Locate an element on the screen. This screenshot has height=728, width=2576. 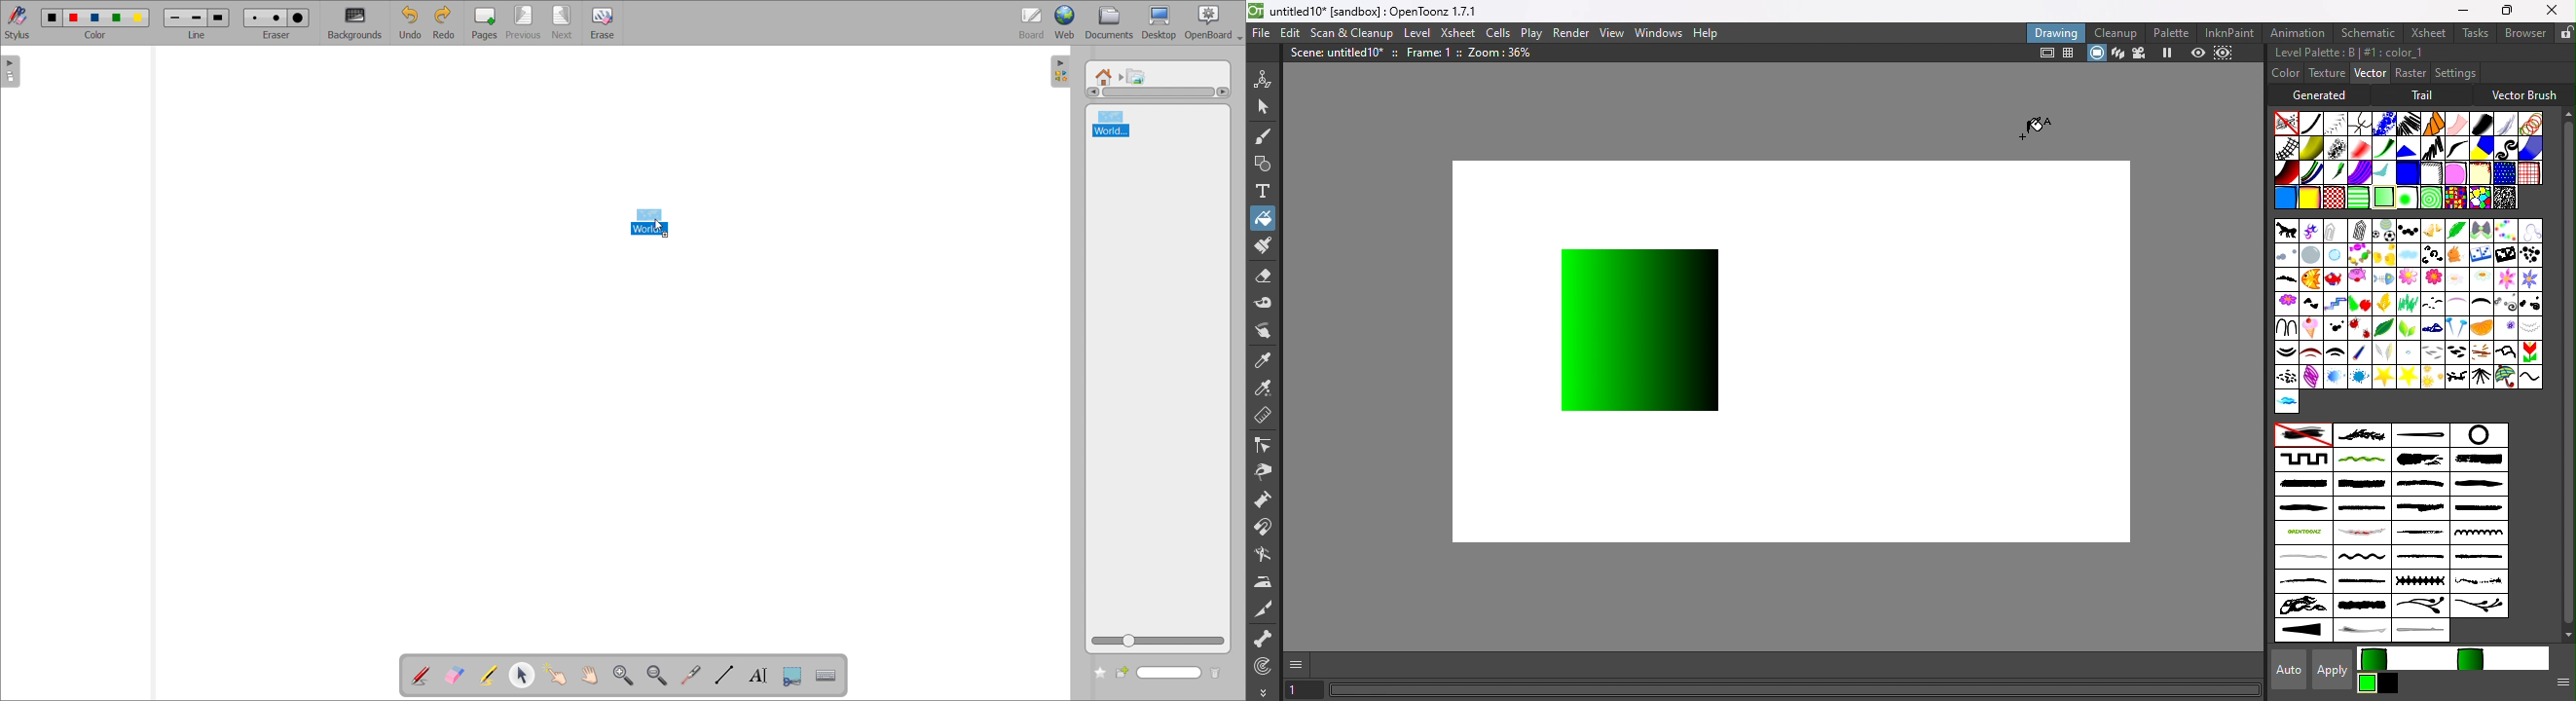
Concentric is located at coordinates (2427, 198).